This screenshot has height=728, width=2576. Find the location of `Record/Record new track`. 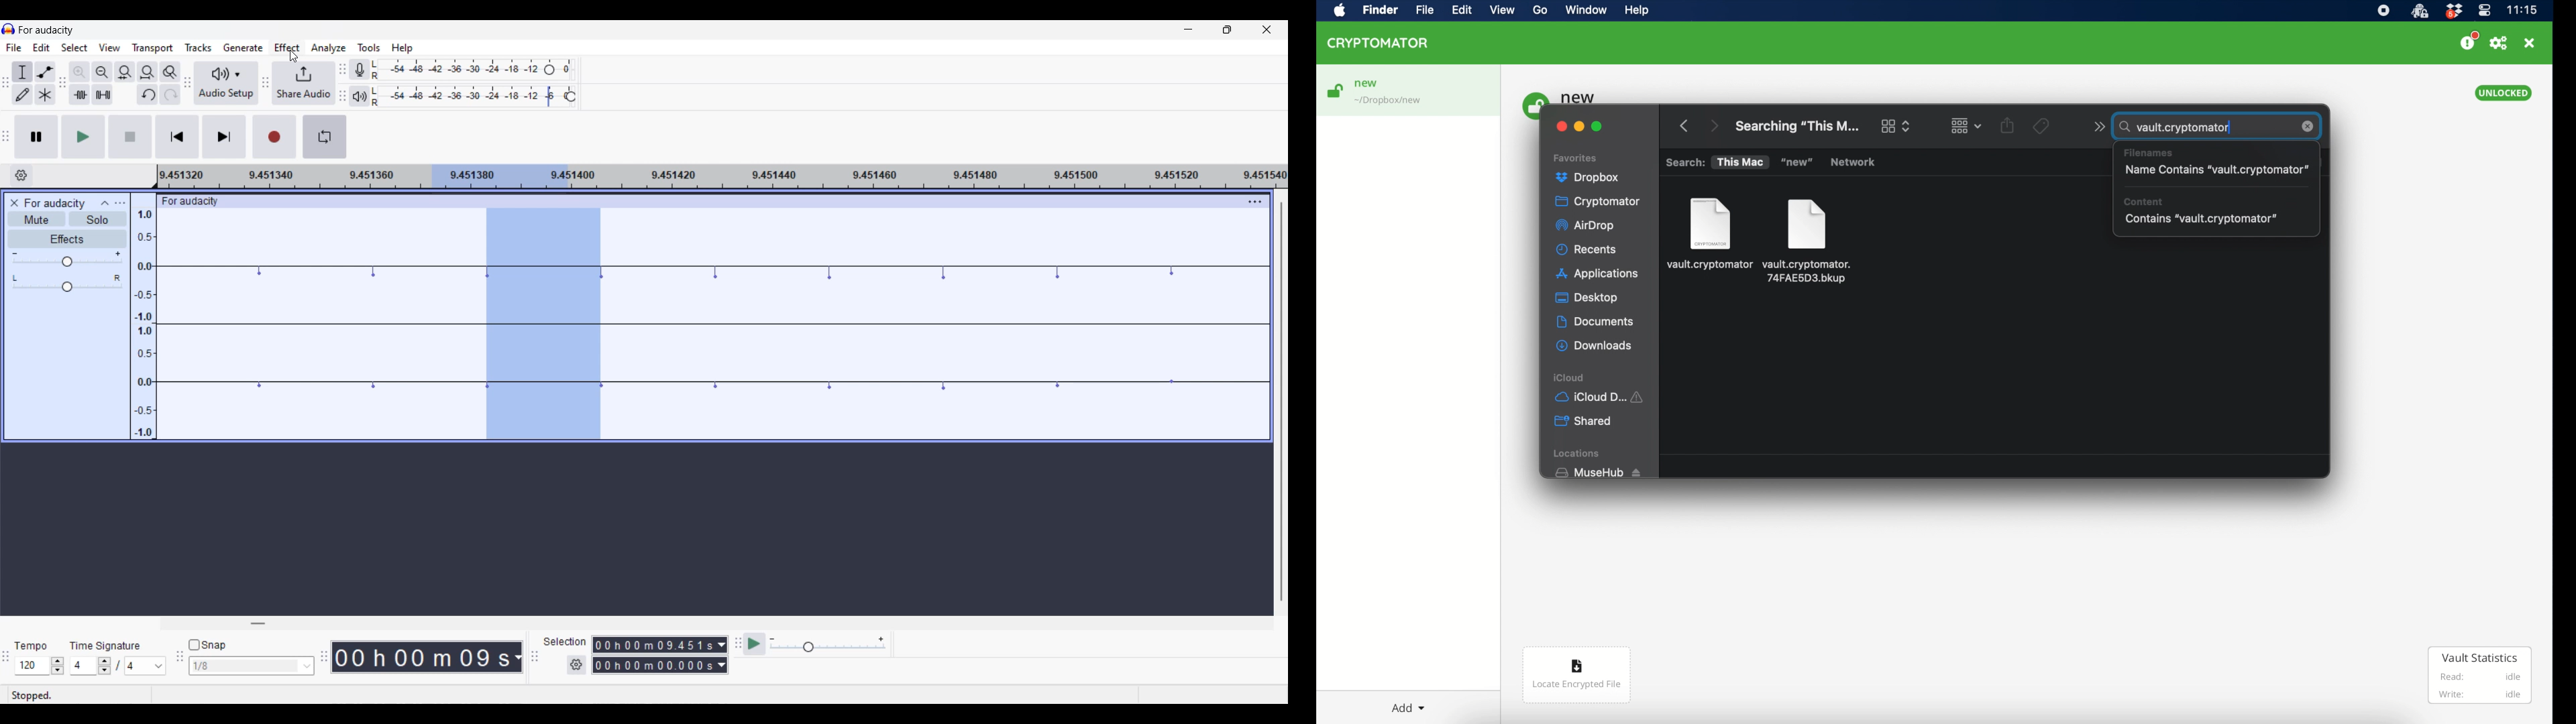

Record/Record new track is located at coordinates (275, 137).